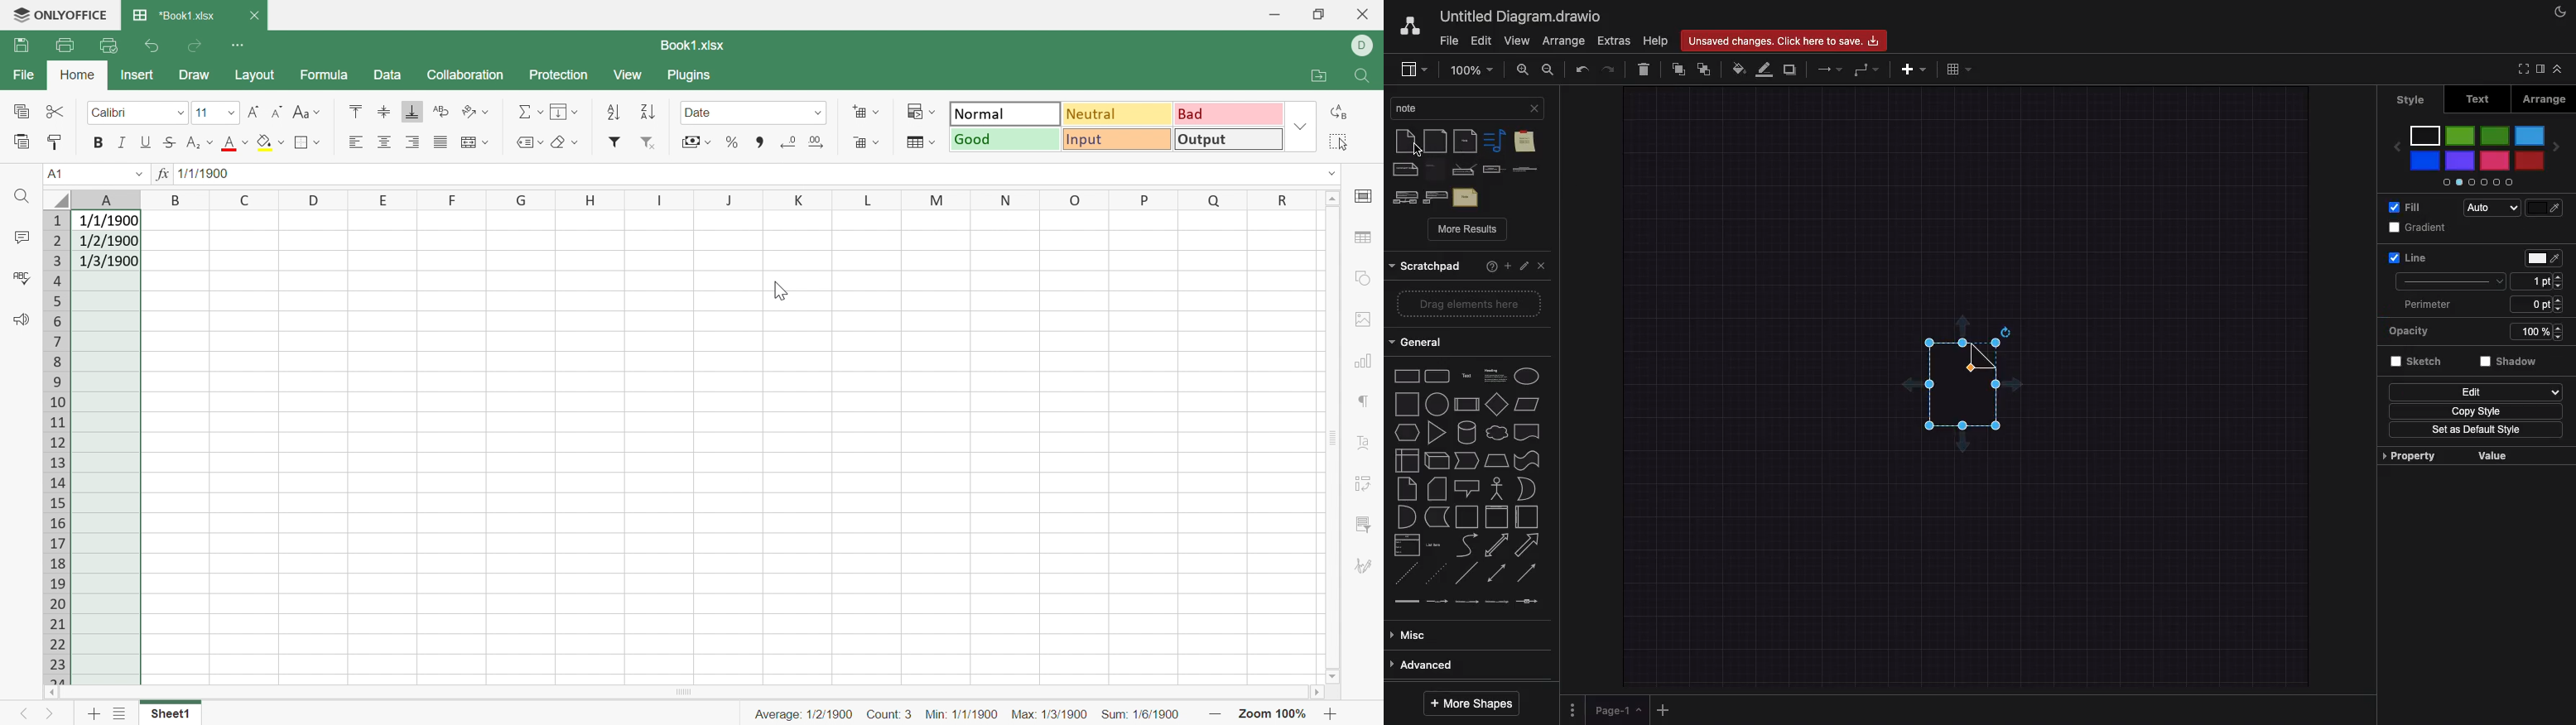  Describe the element at coordinates (2426, 135) in the screenshot. I see `black` at that location.